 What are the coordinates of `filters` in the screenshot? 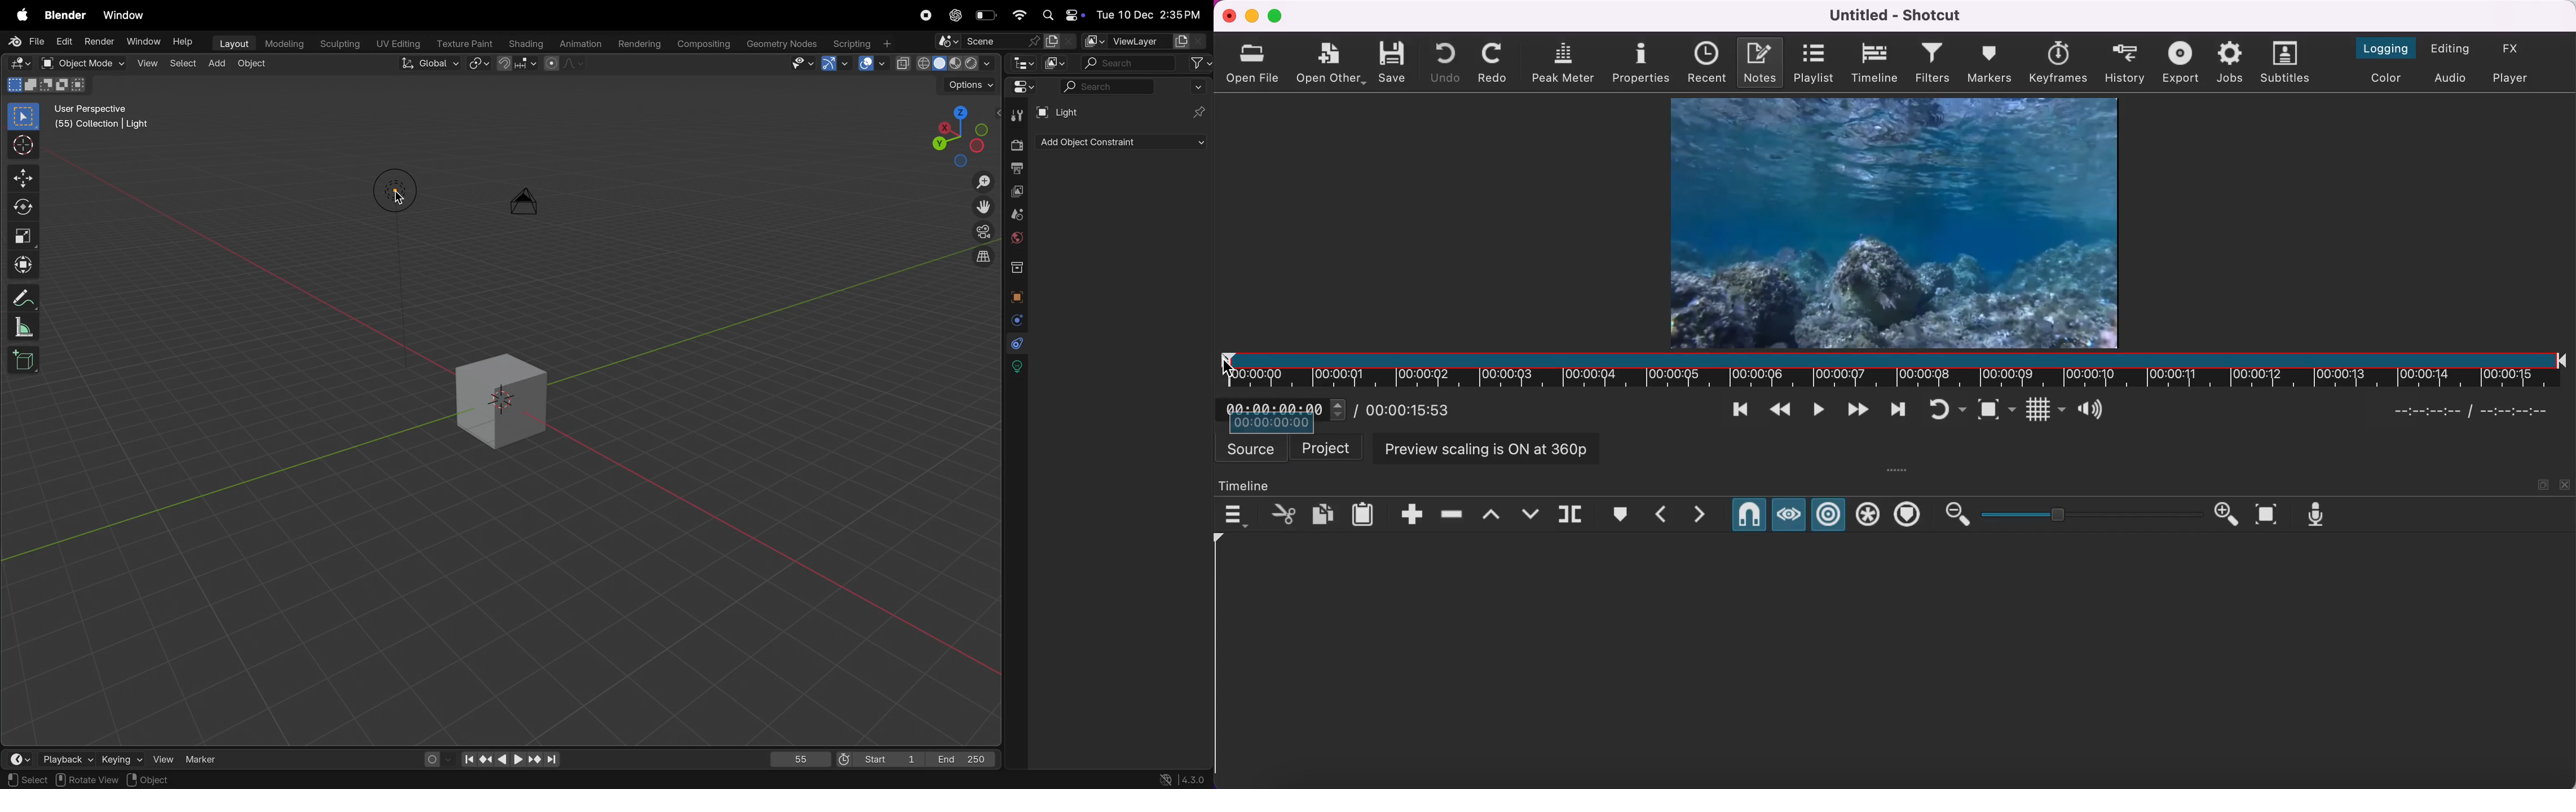 It's located at (1933, 63).